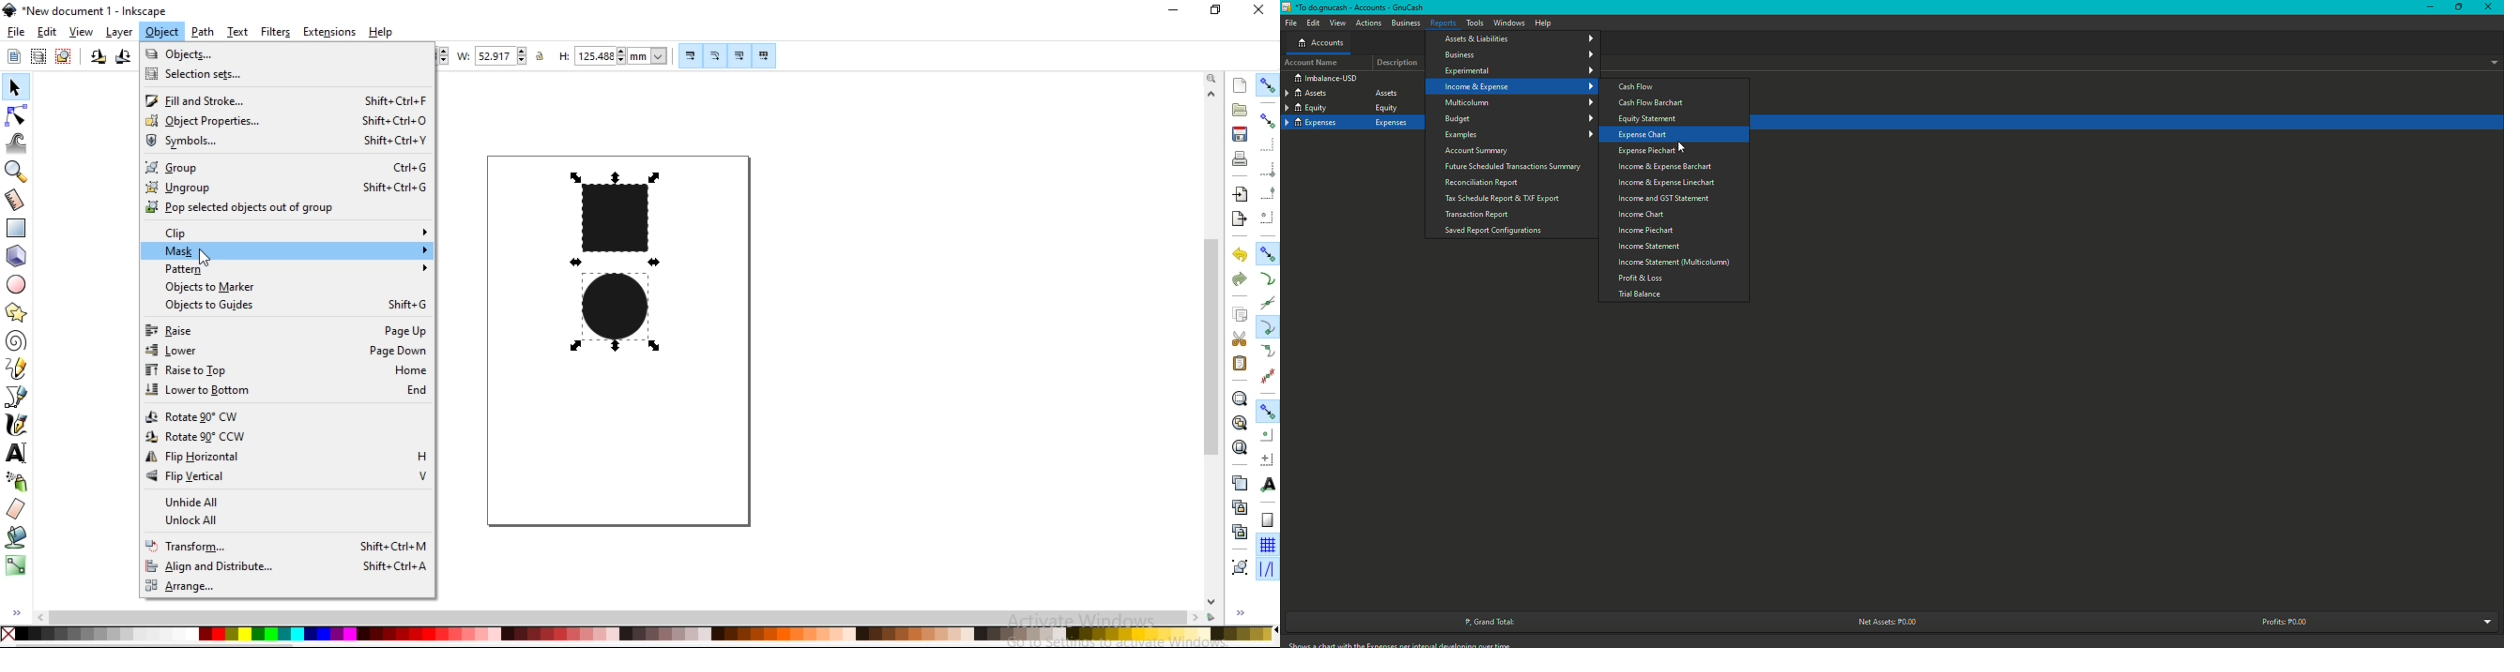 The height and width of the screenshot is (672, 2520). What do you see at coordinates (276, 31) in the screenshot?
I see `filters` at bounding box center [276, 31].